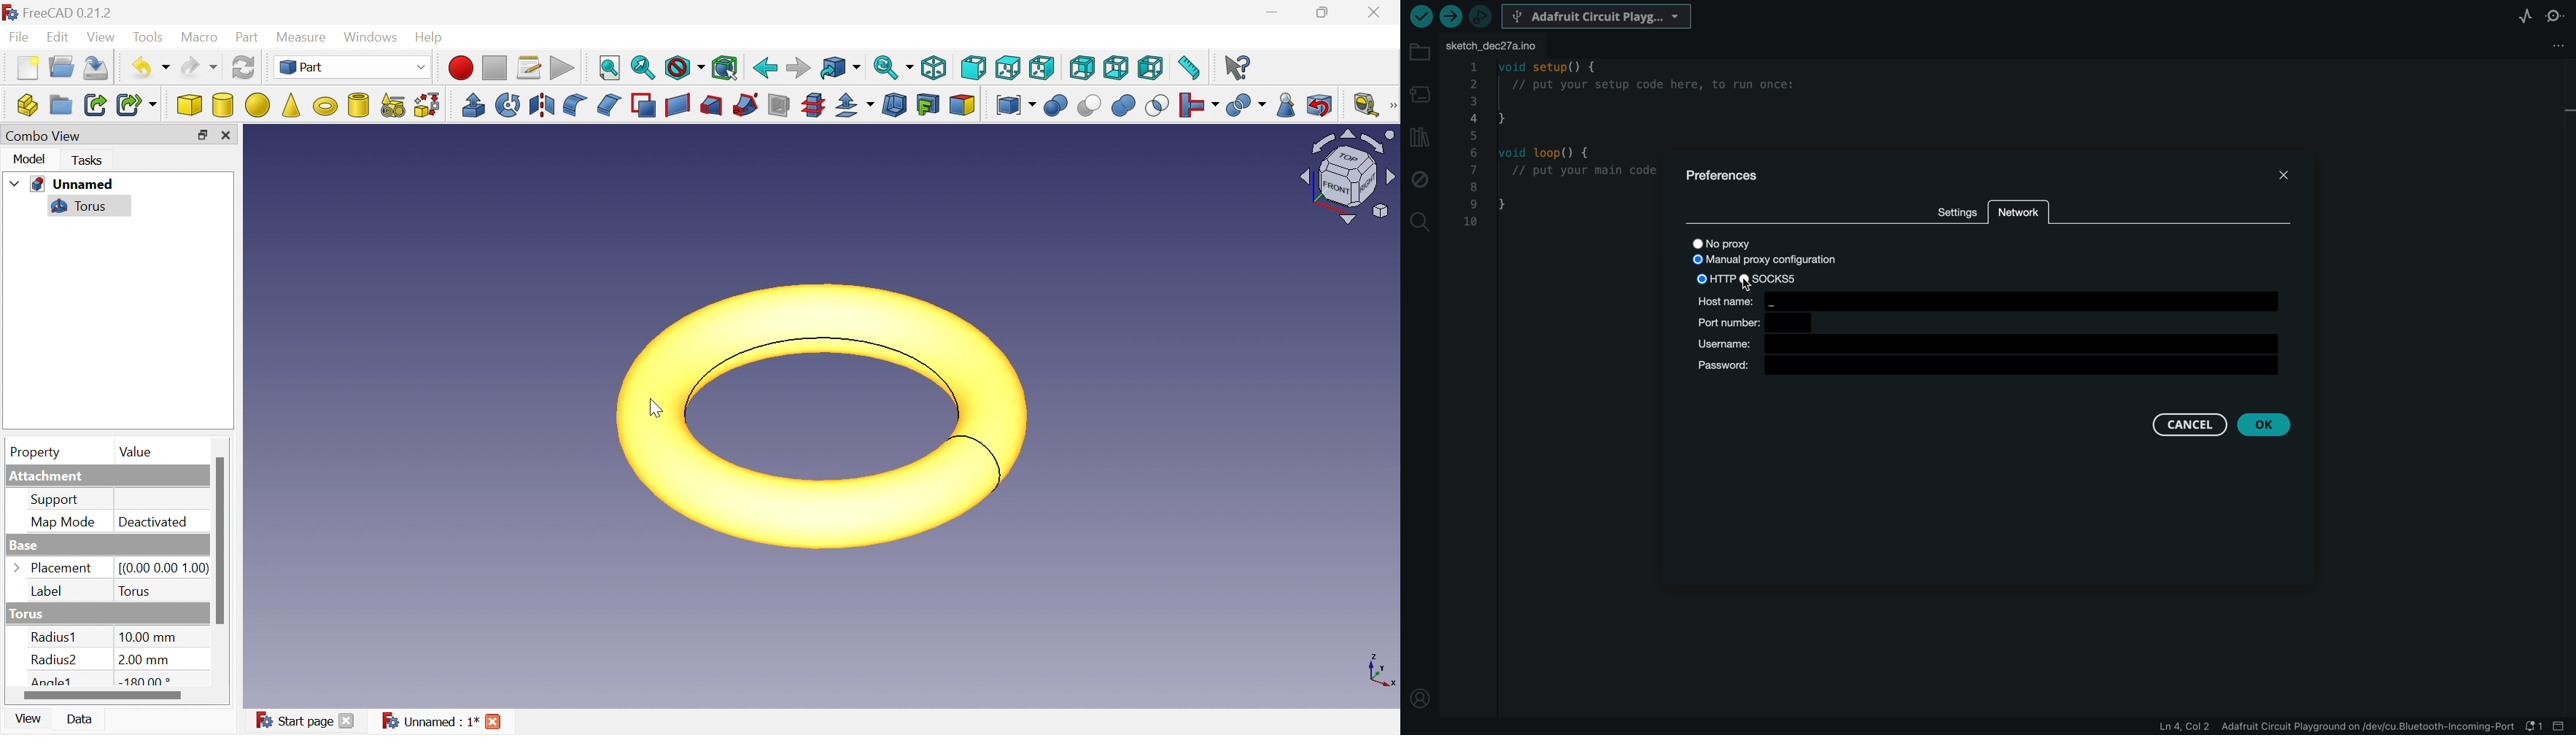 Image resolution: width=2576 pixels, height=756 pixels. I want to click on Color per face, so click(963, 104).